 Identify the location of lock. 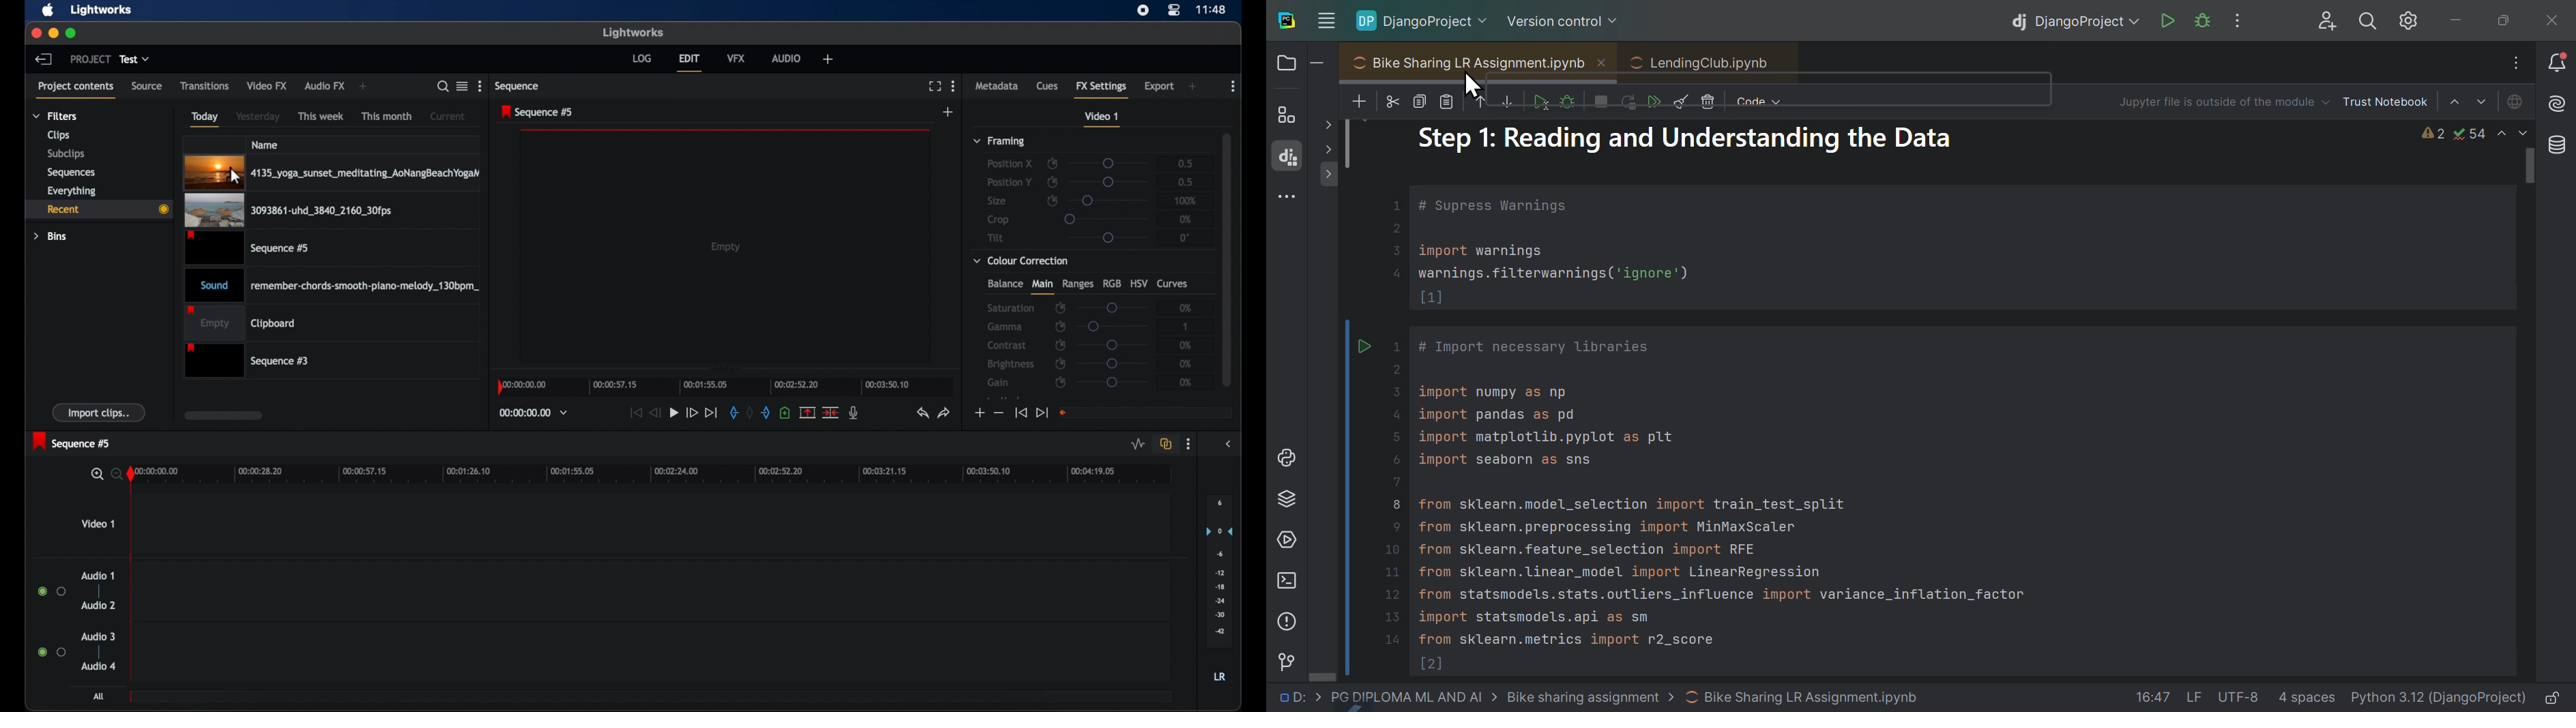
(2550, 698).